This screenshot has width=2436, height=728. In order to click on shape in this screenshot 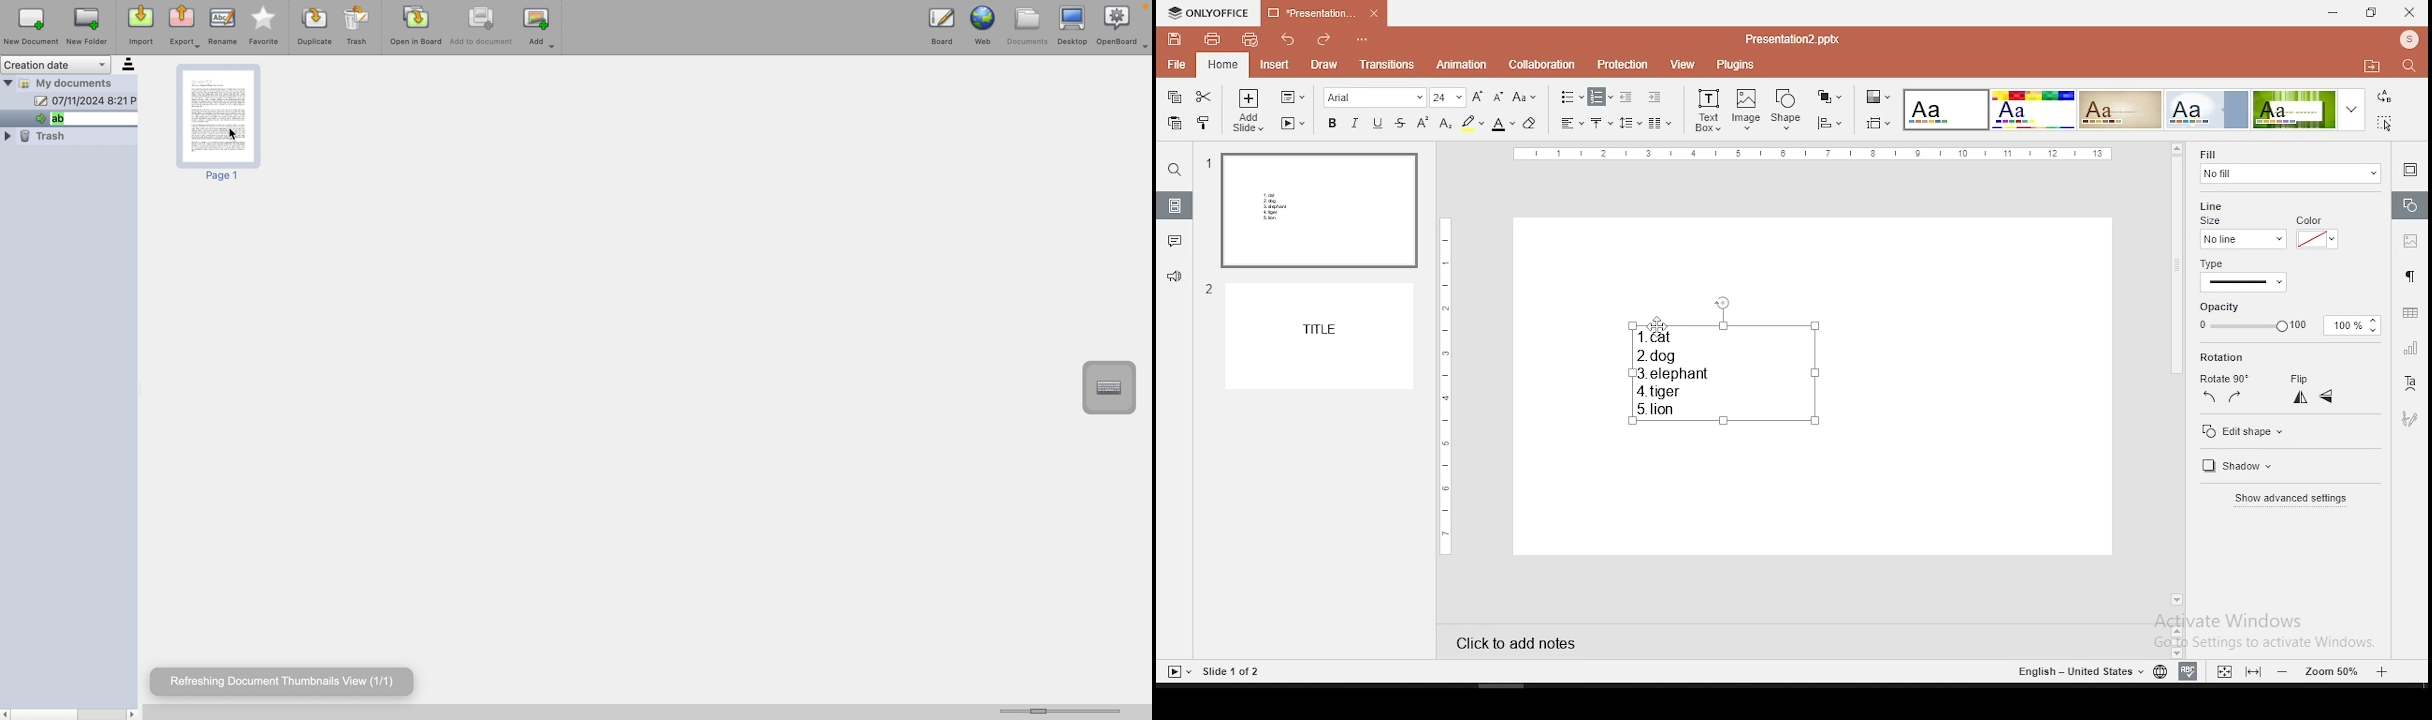, I will do `click(1787, 111)`.